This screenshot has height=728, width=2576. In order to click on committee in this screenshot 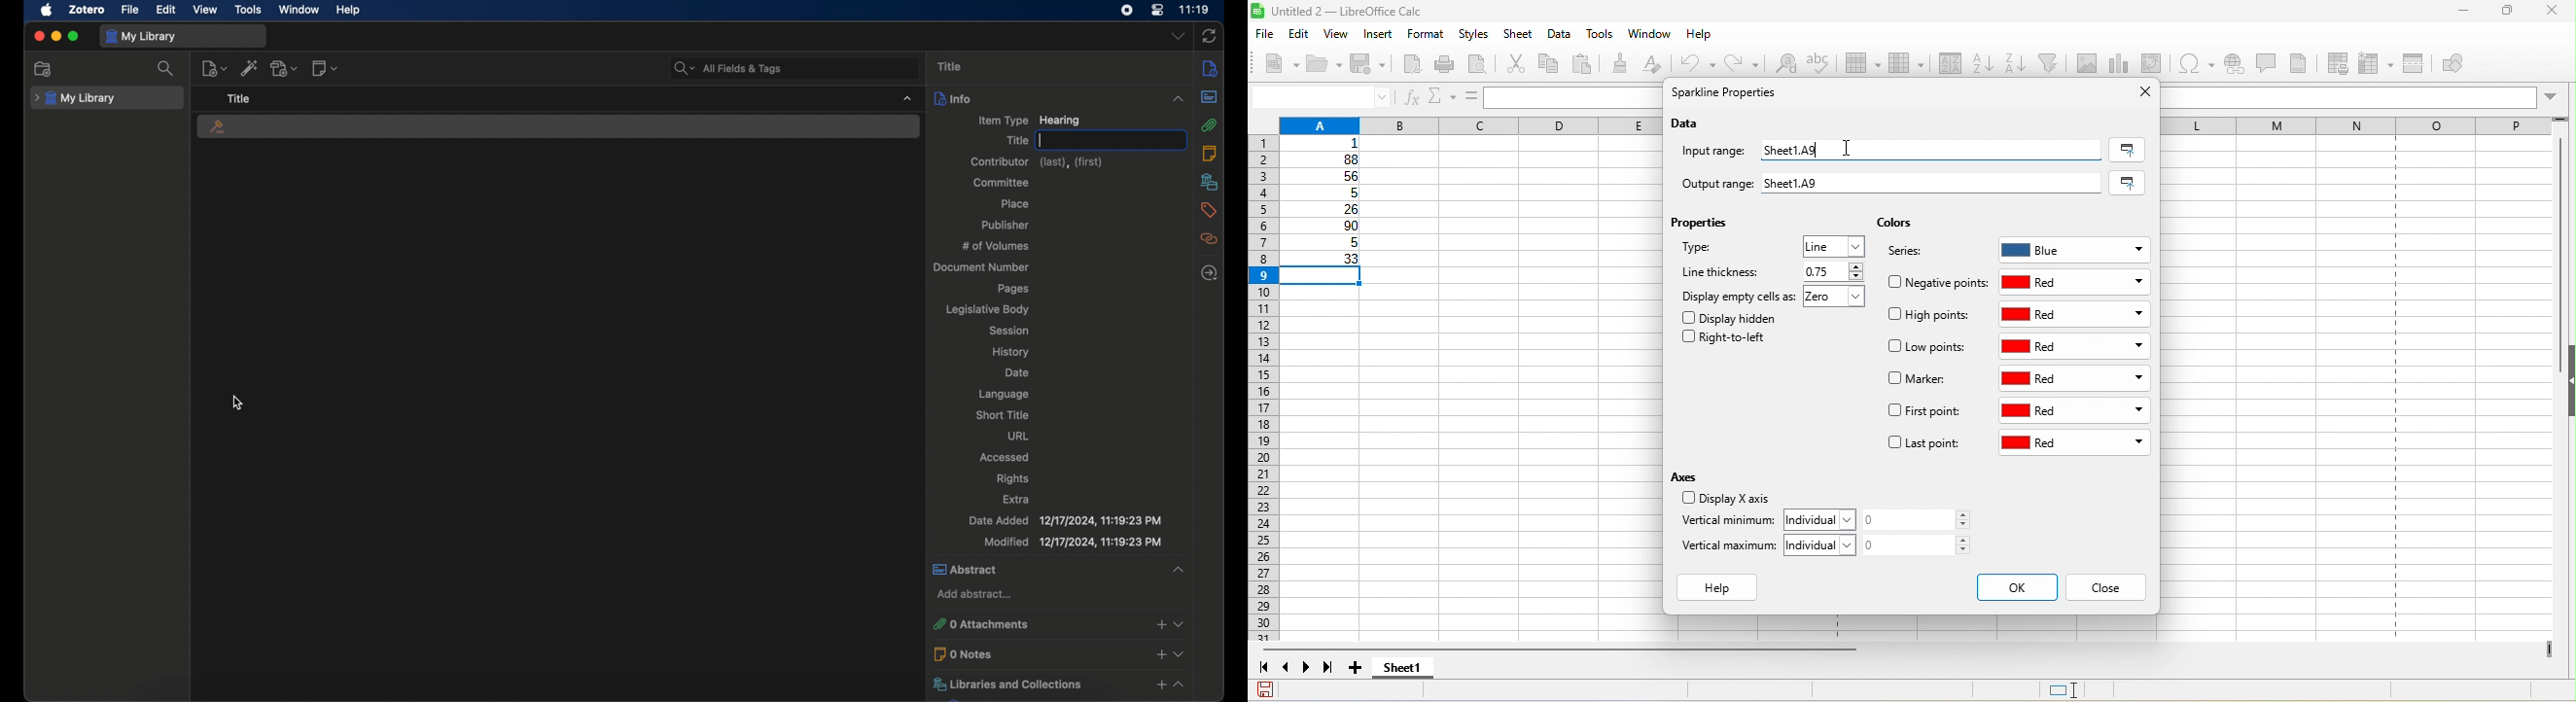, I will do `click(1001, 181)`.